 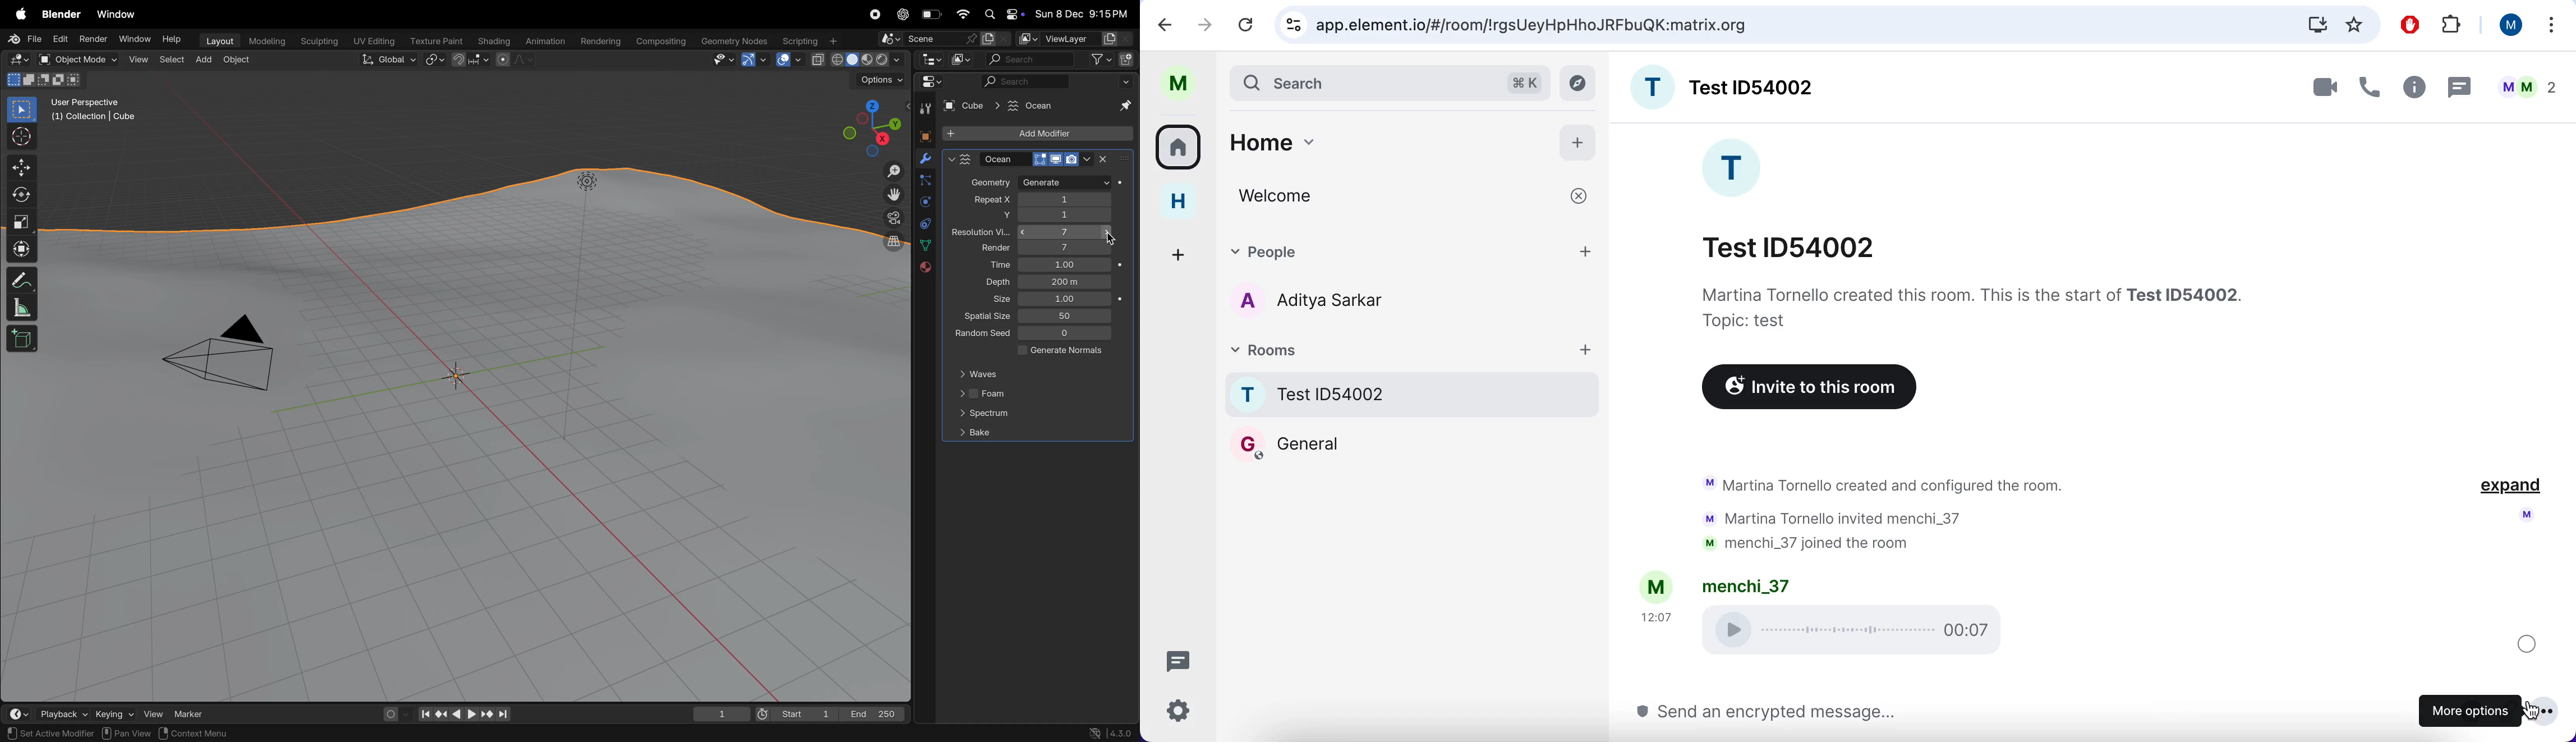 What do you see at coordinates (1415, 349) in the screenshot?
I see `rooms` at bounding box center [1415, 349].